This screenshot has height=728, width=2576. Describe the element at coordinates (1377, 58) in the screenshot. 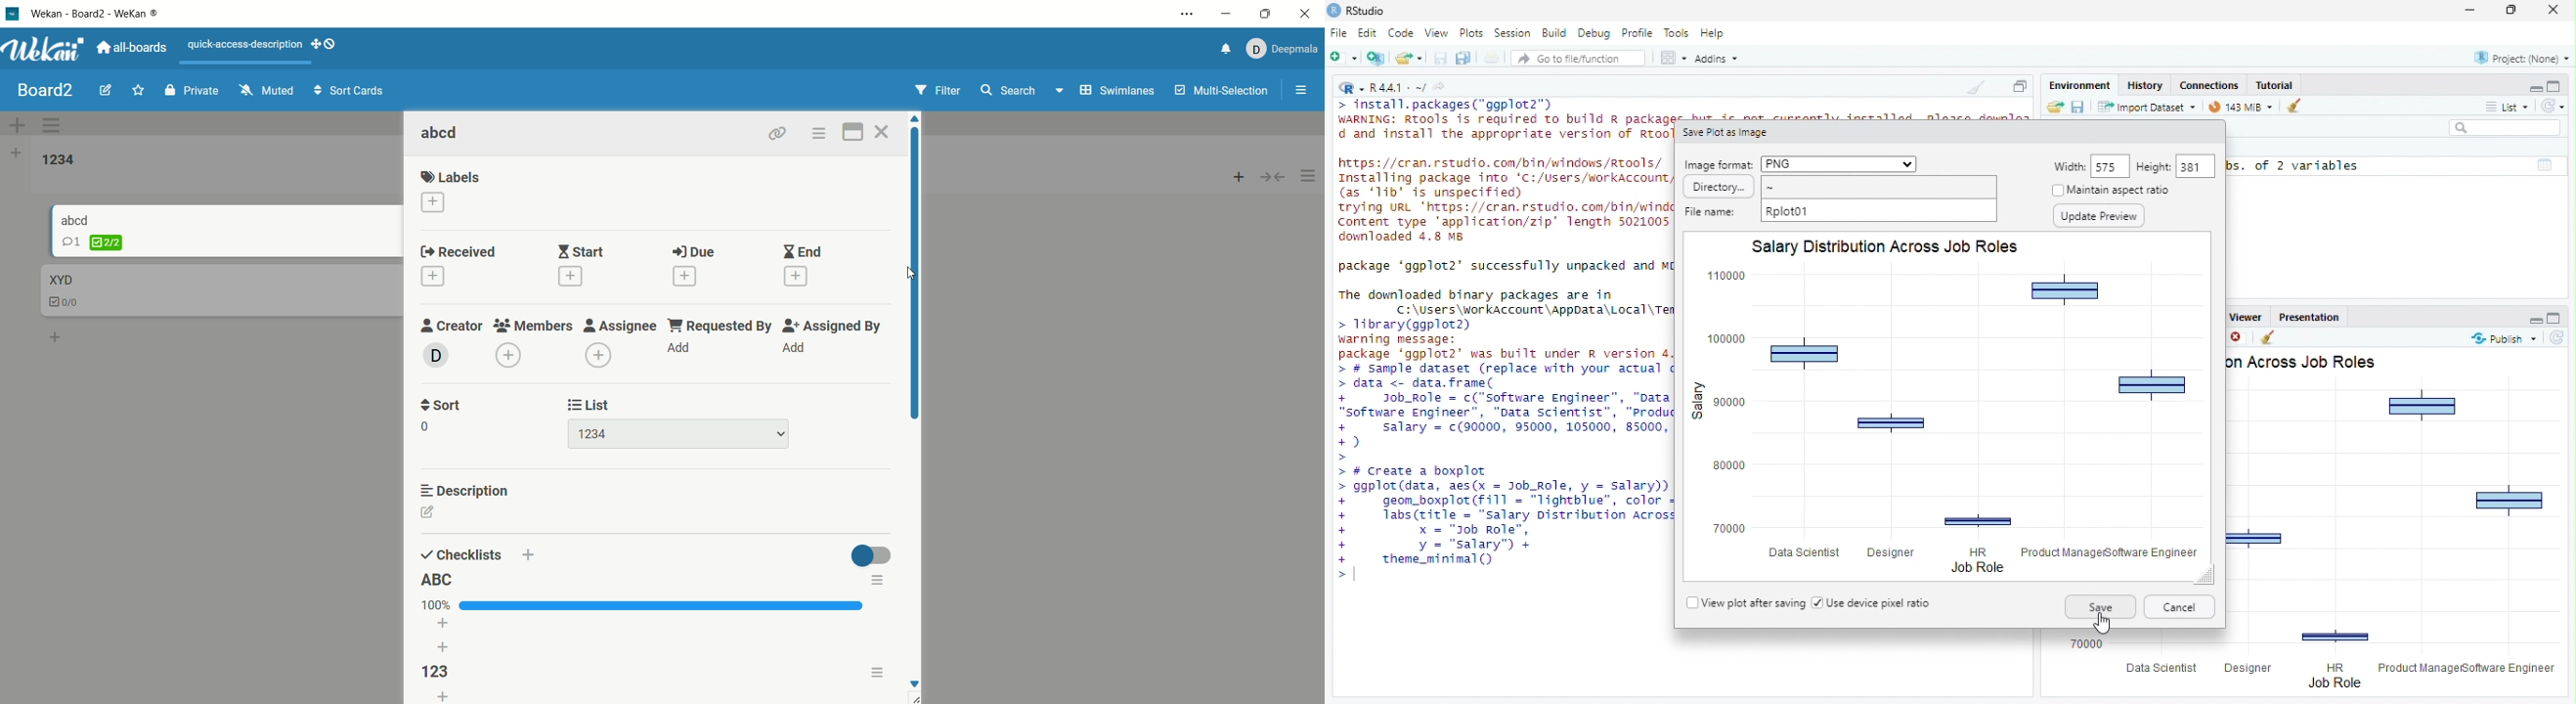

I see `Create  a project` at that location.